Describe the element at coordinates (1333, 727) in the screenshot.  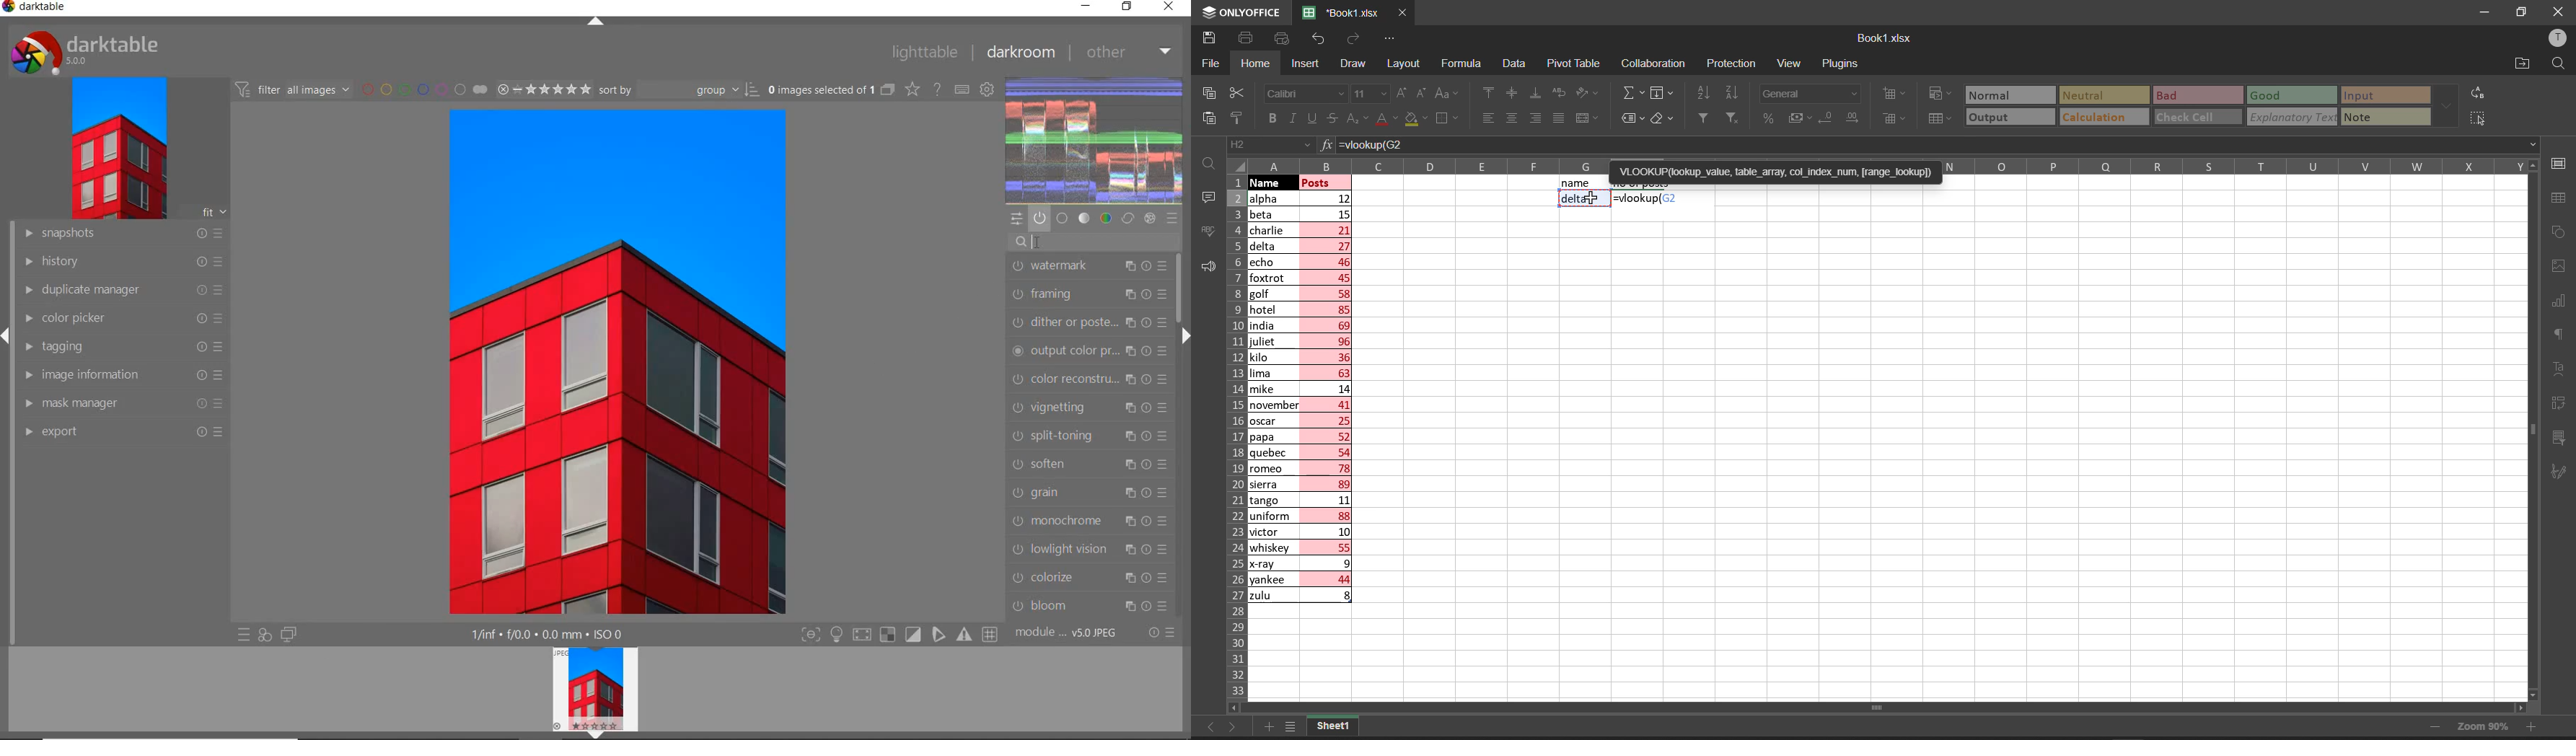
I see `sheet1` at that location.